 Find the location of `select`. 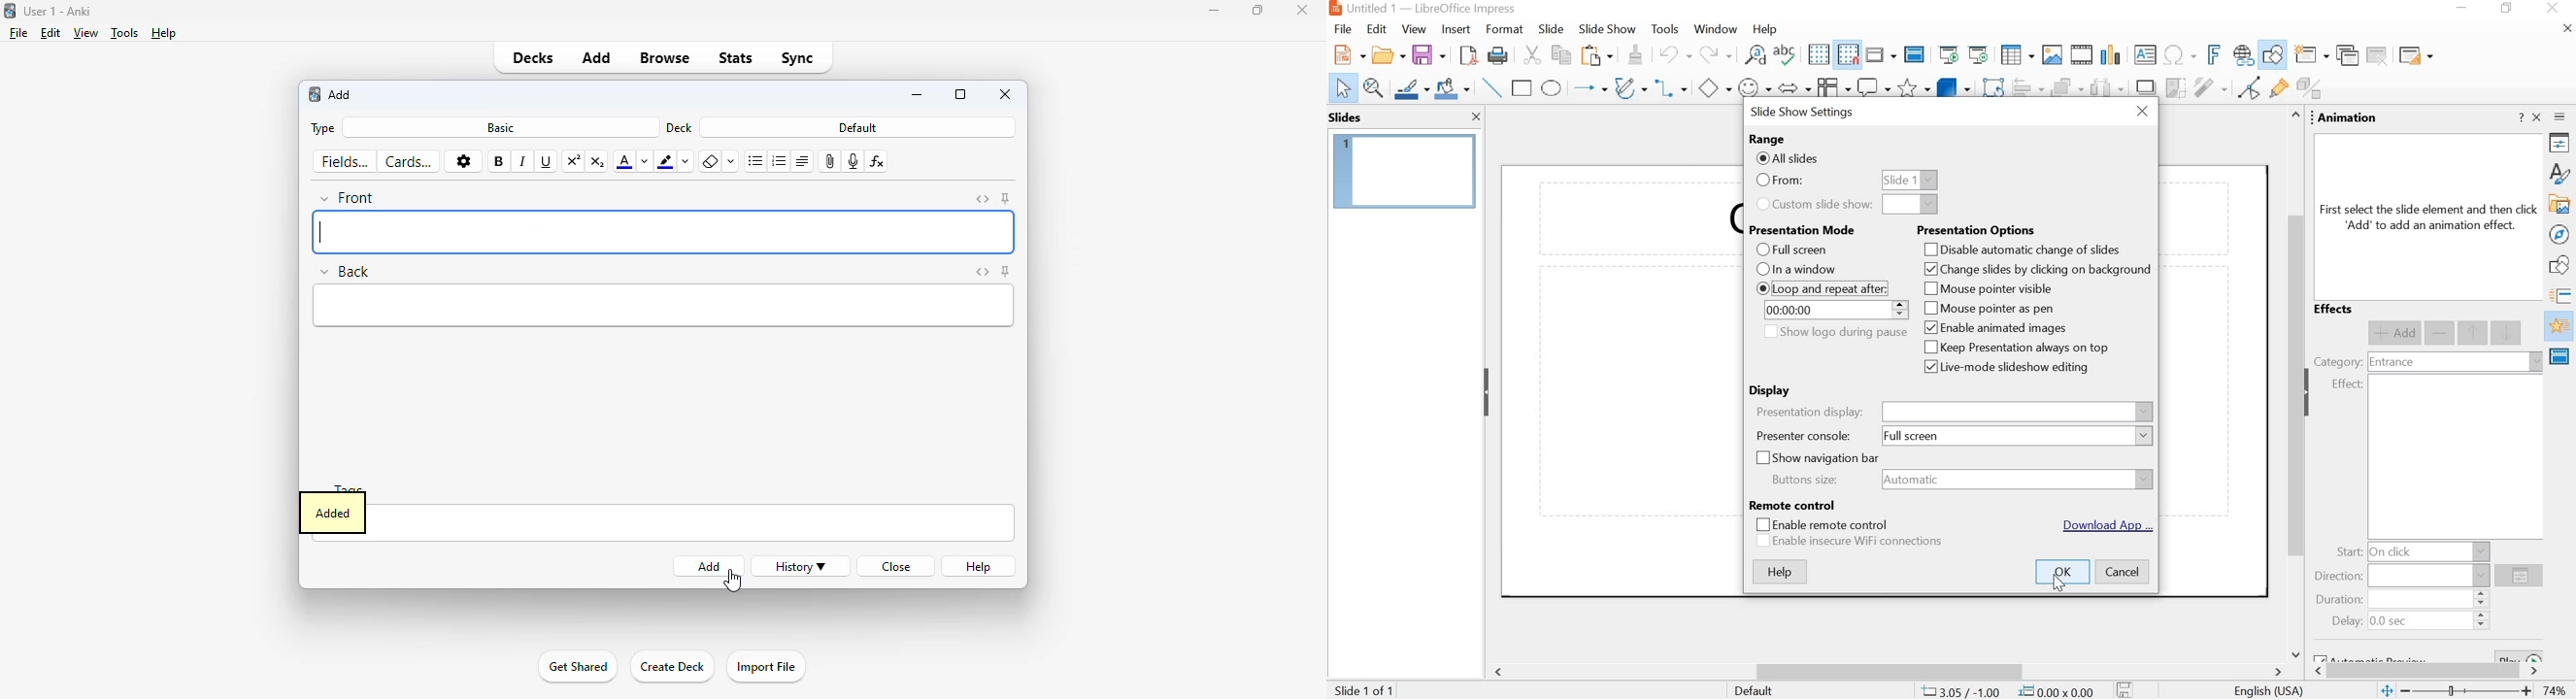

select is located at coordinates (1343, 89).